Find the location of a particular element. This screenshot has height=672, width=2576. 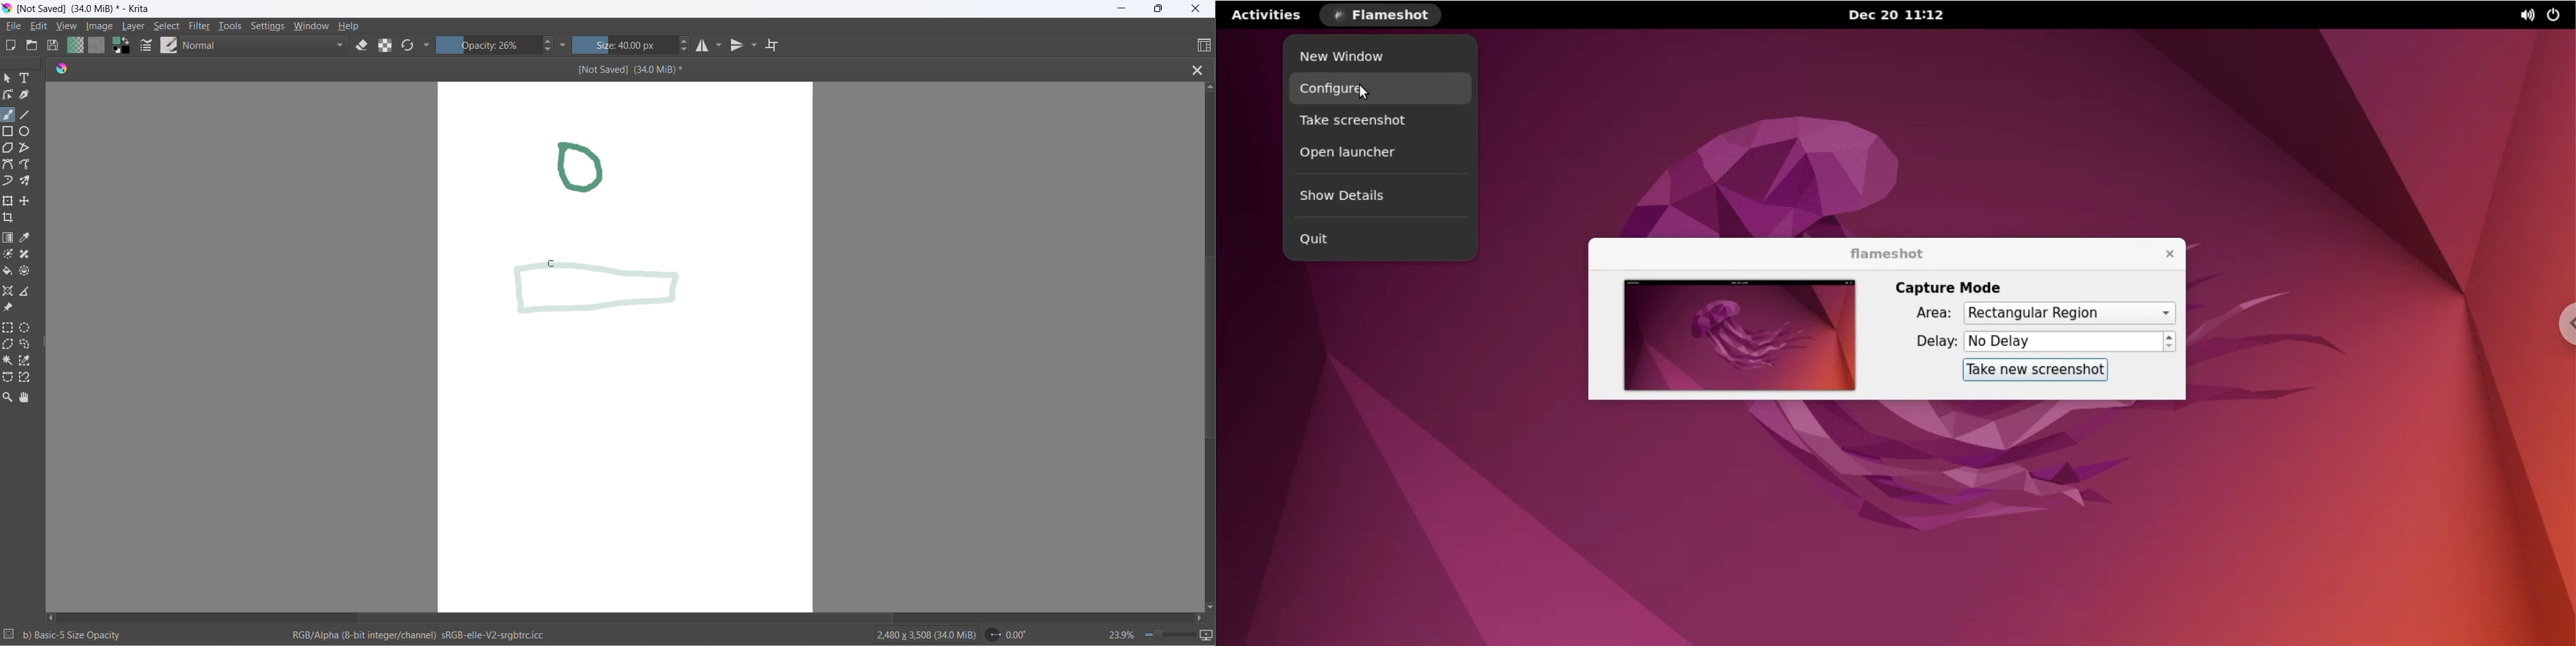

vertical mirror tool is located at coordinates (739, 46).